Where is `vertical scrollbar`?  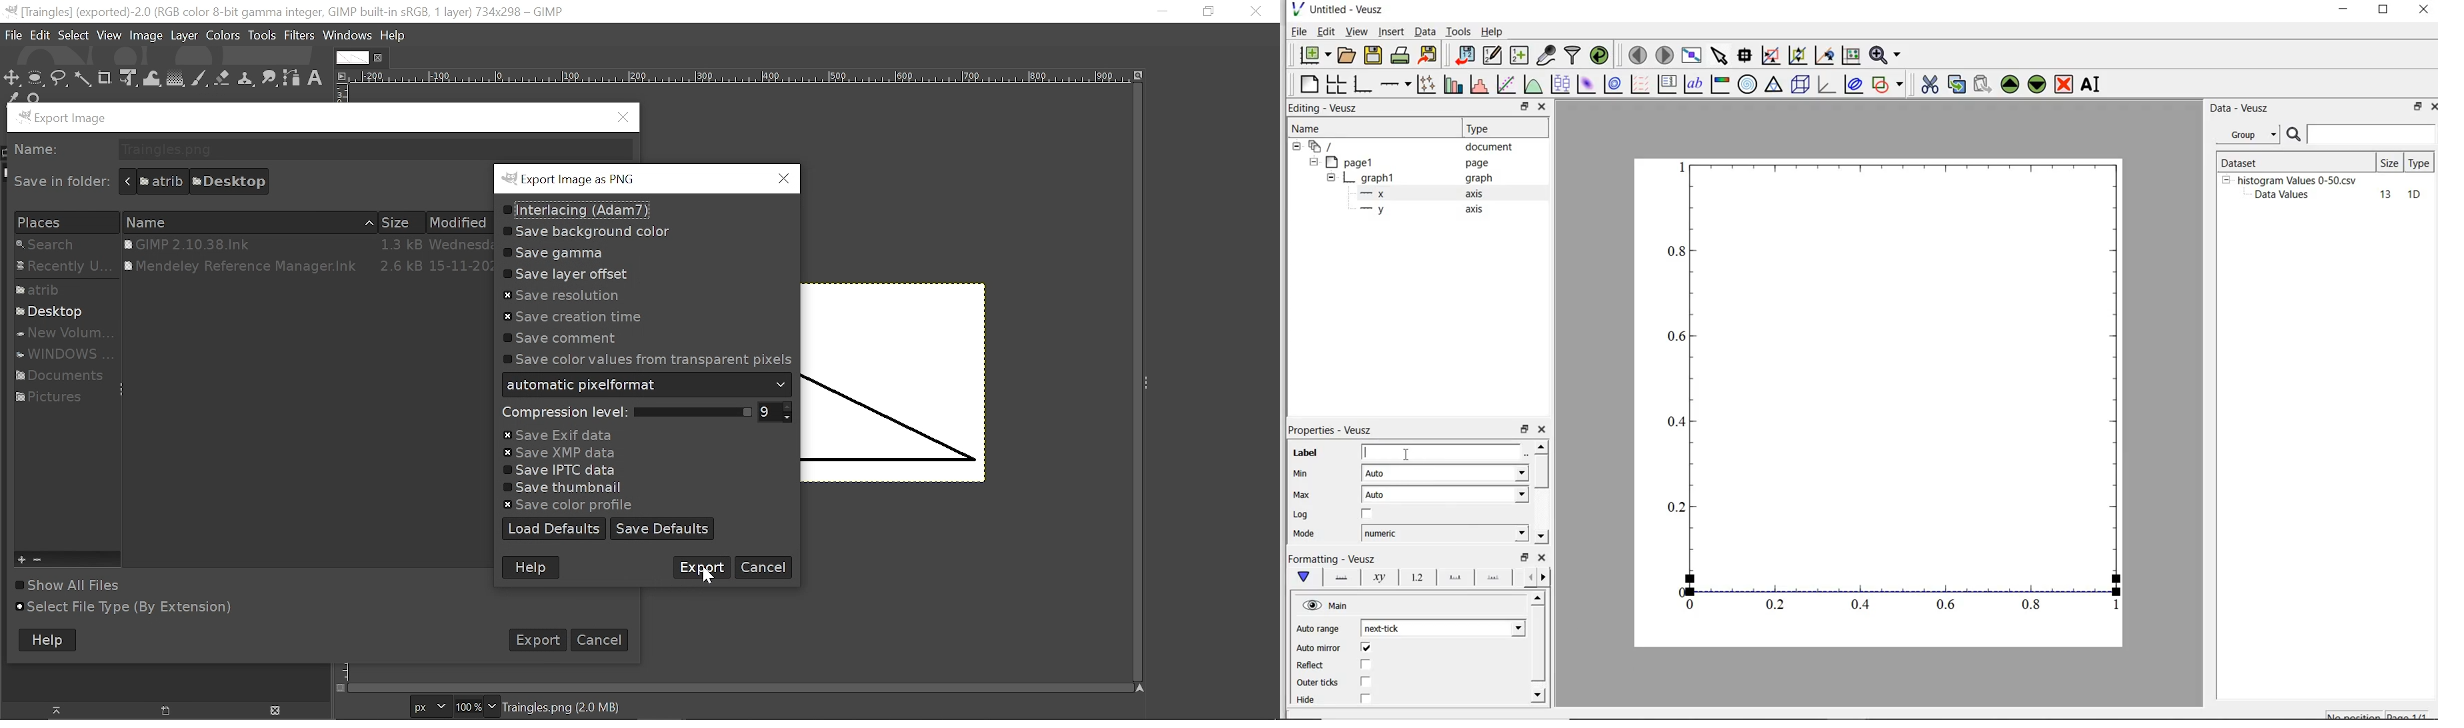
vertical scrollbar is located at coordinates (1541, 471).